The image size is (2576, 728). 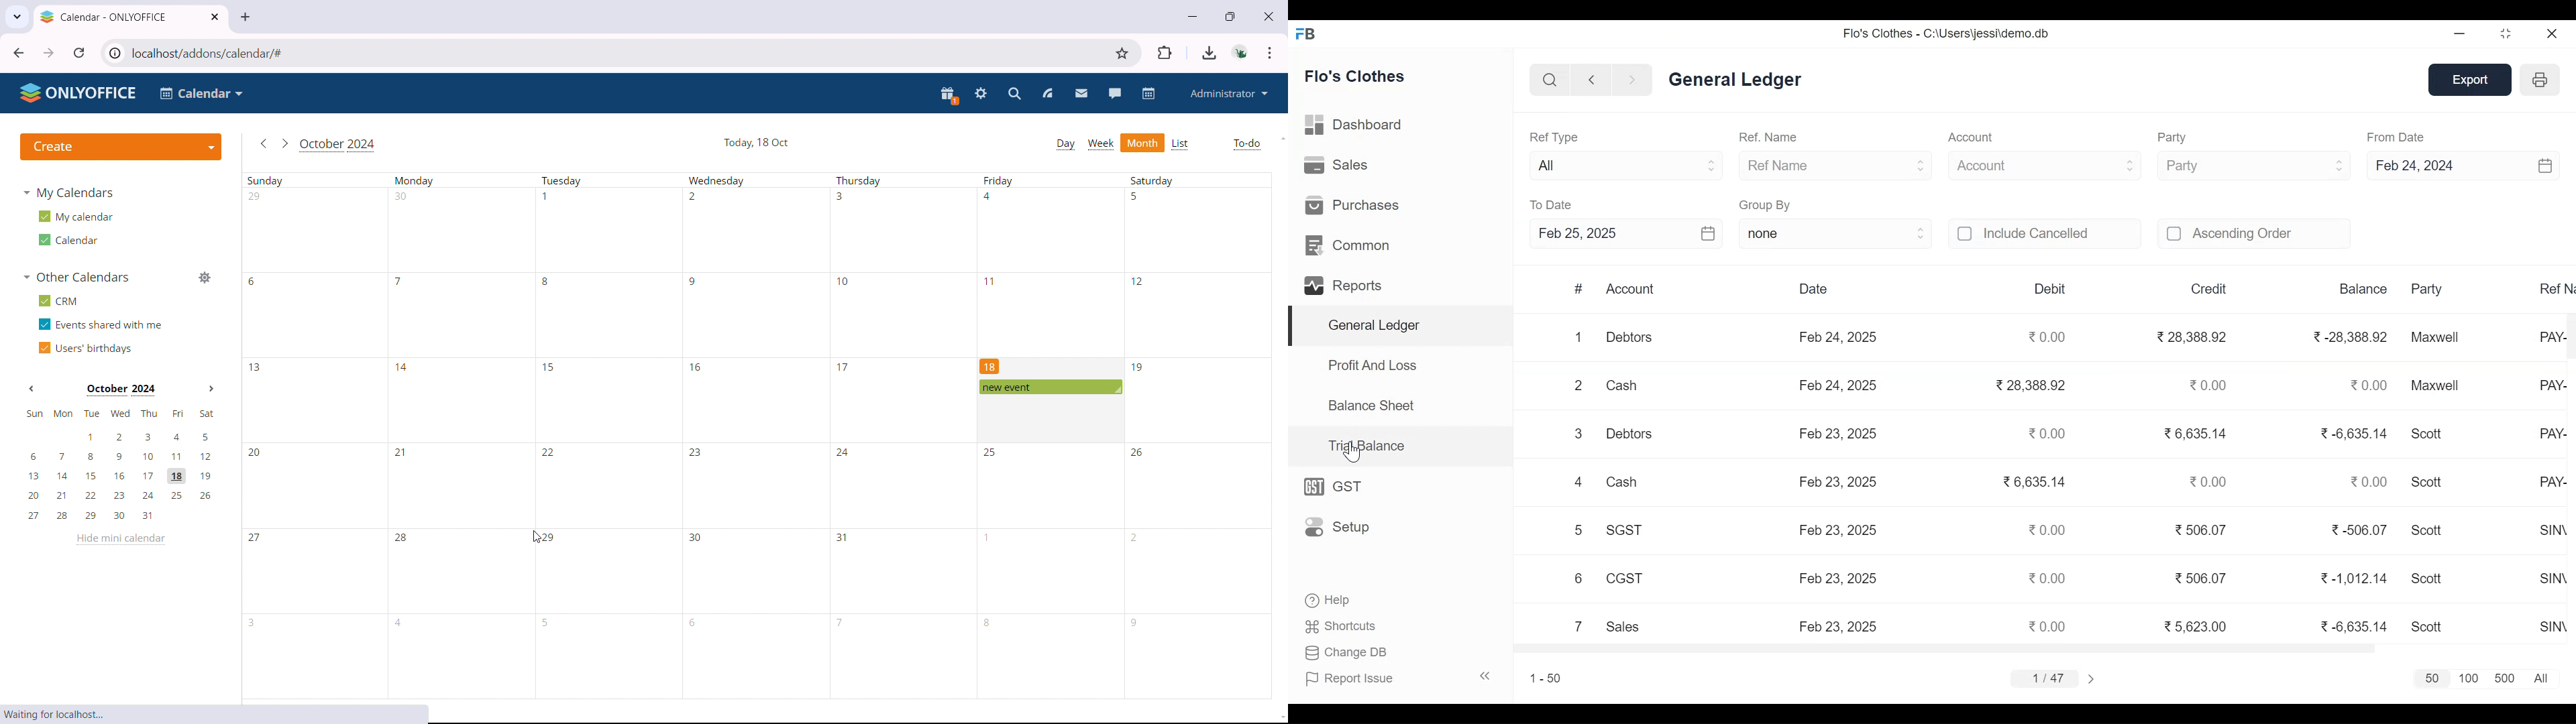 I want to click on Scott, so click(x=2426, y=627).